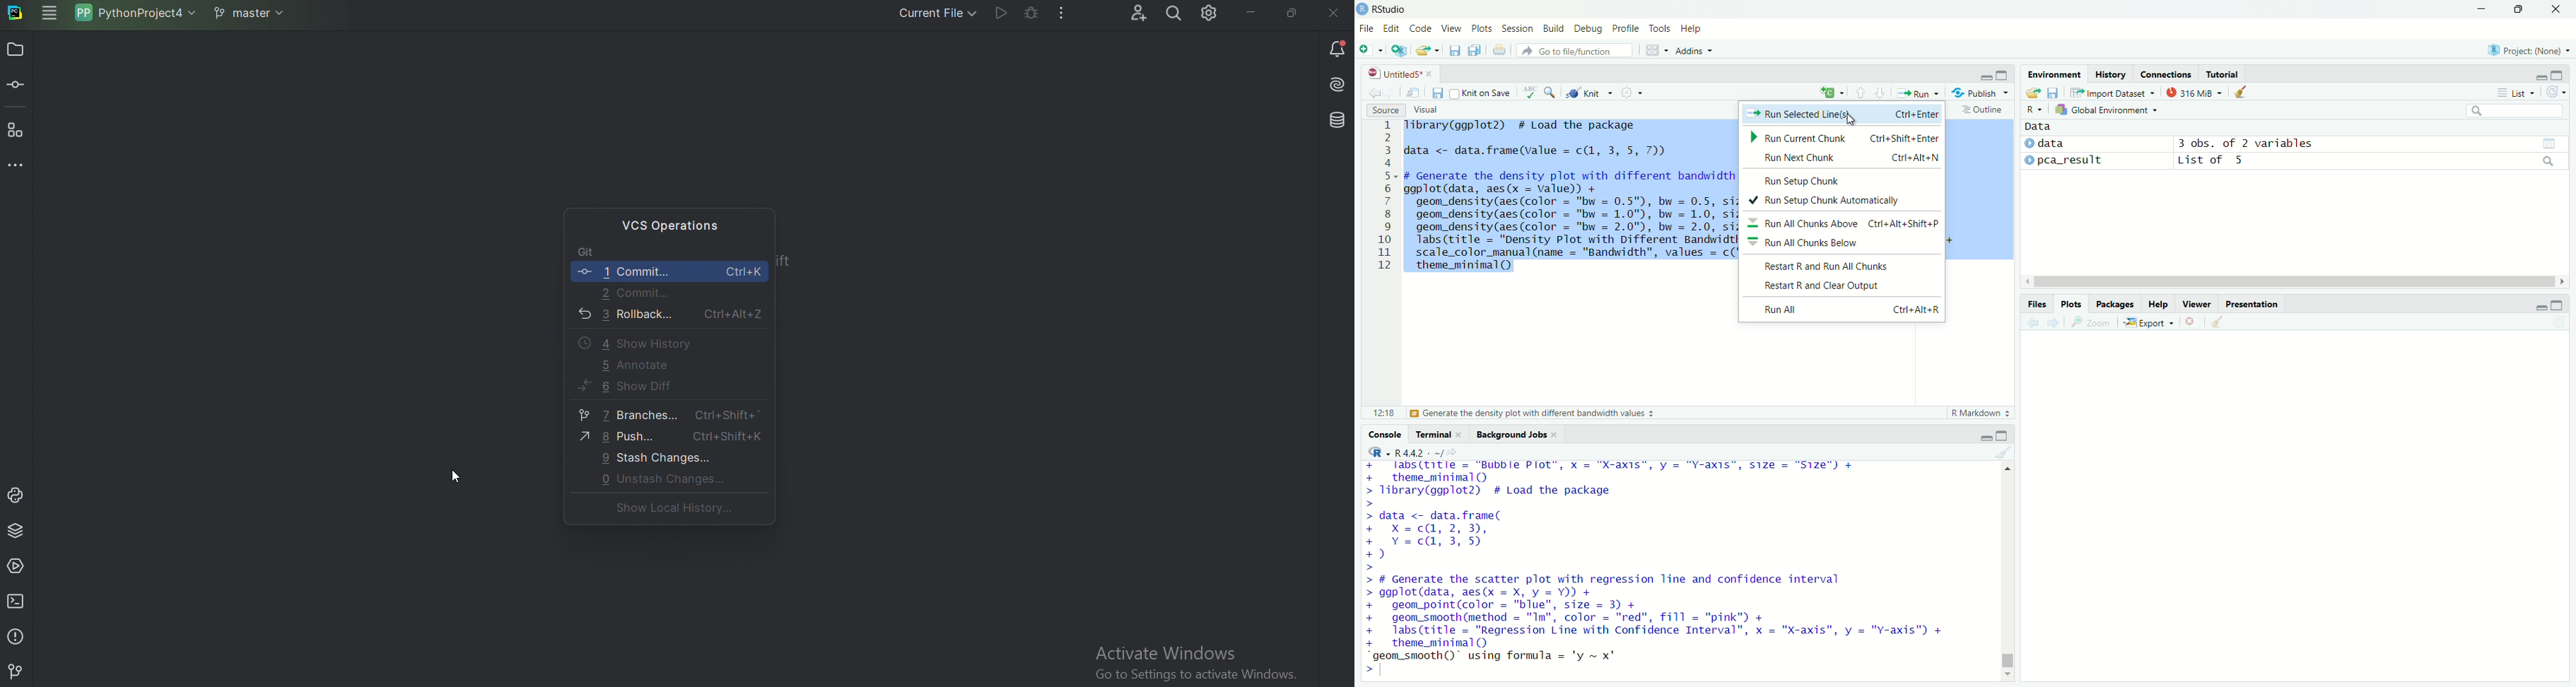 This screenshot has height=700, width=2576. I want to click on close, so click(2556, 9).